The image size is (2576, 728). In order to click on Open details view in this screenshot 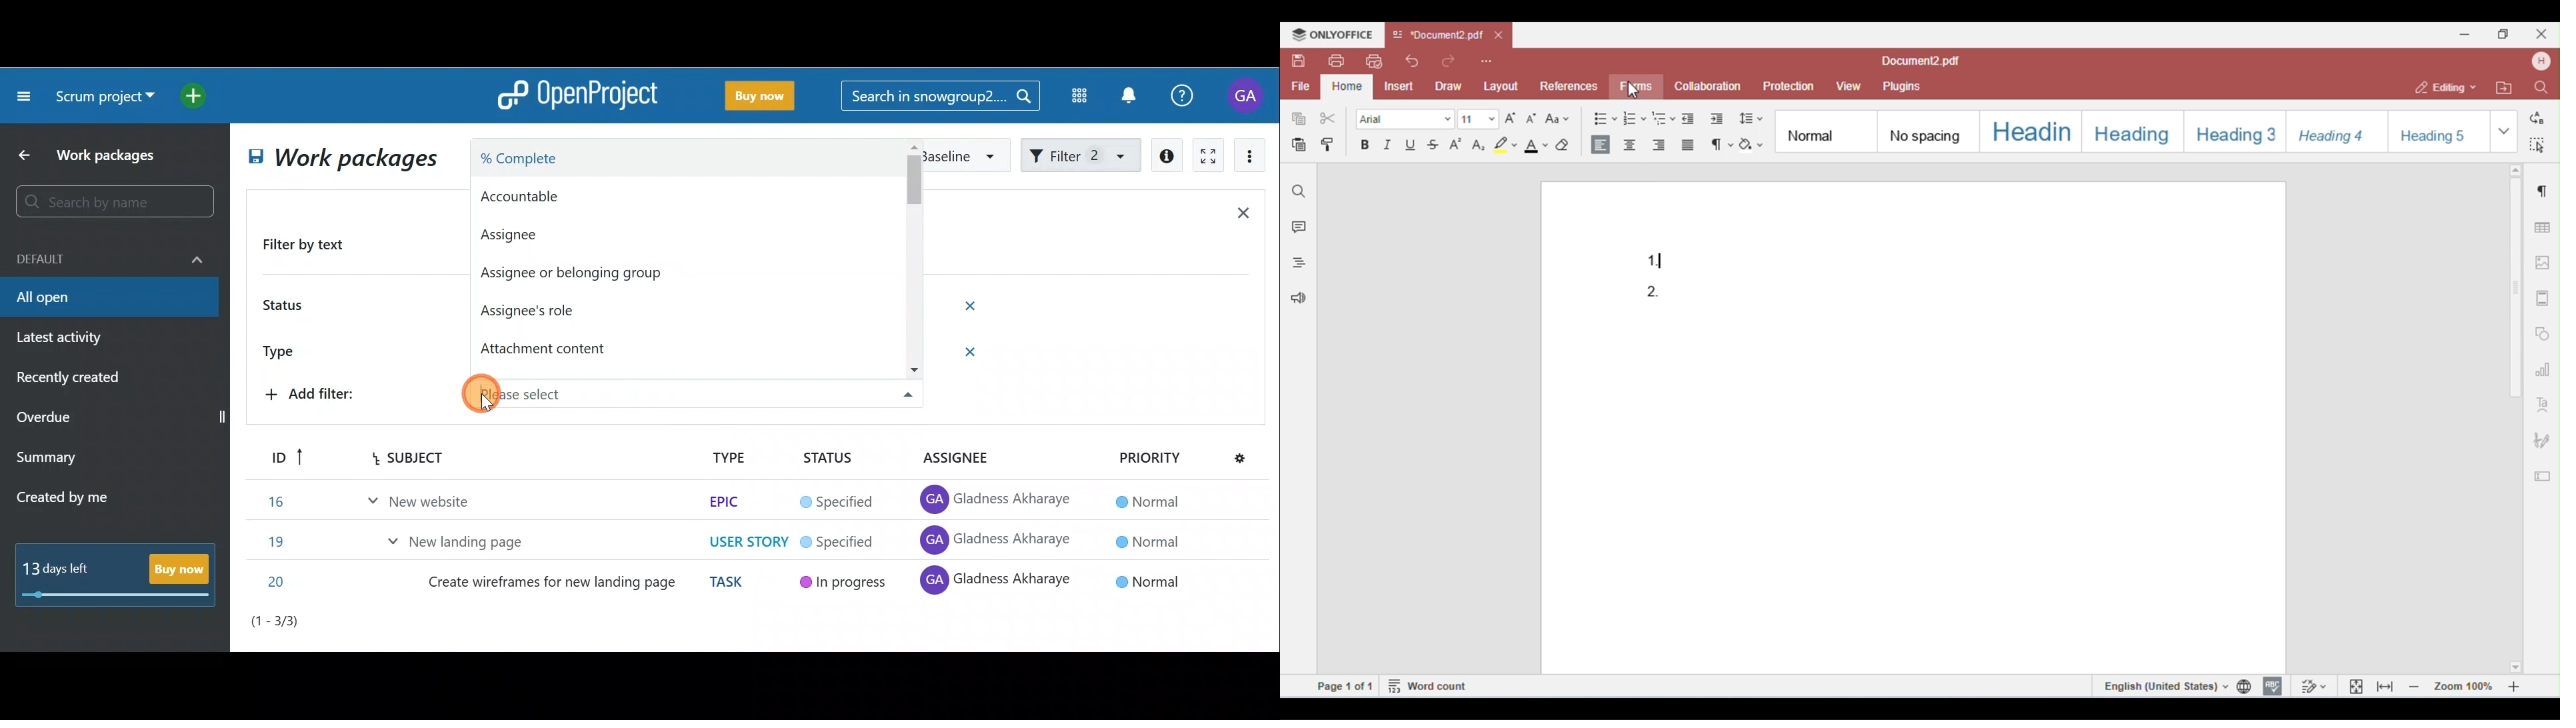, I will do `click(1168, 156)`.